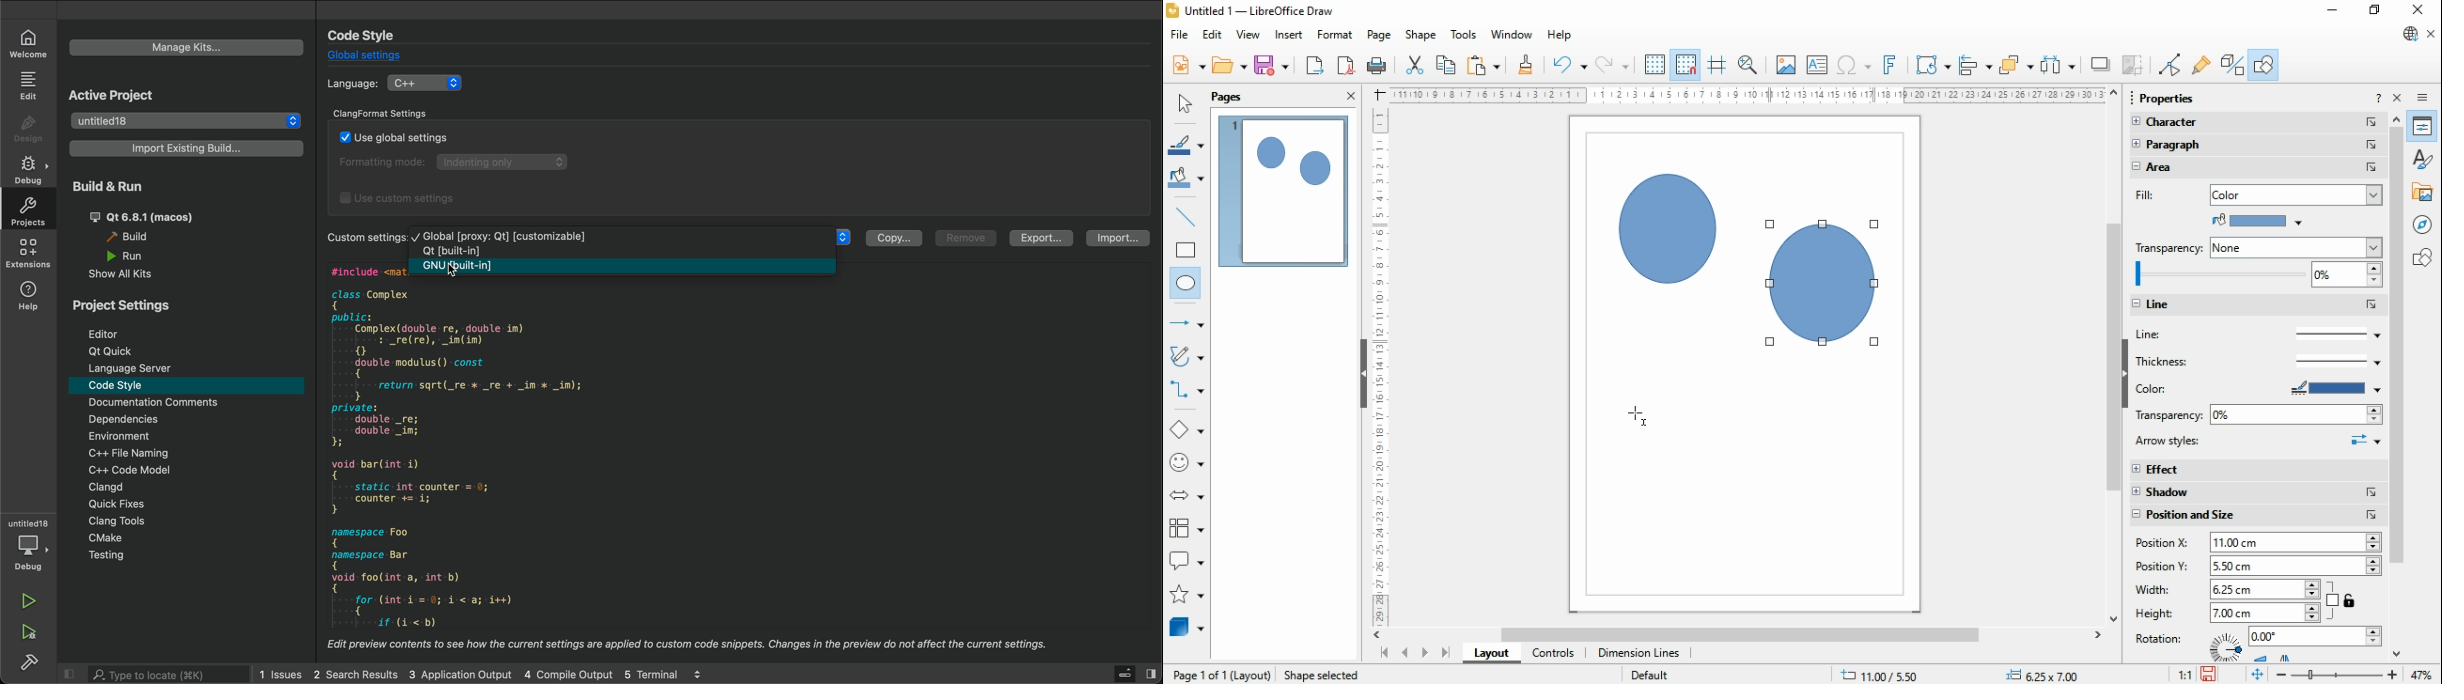 The height and width of the screenshot is (700, 2464). Describe the element at coordinates (1187, 432) in the screenshot. I see `basic shapes` at that location.